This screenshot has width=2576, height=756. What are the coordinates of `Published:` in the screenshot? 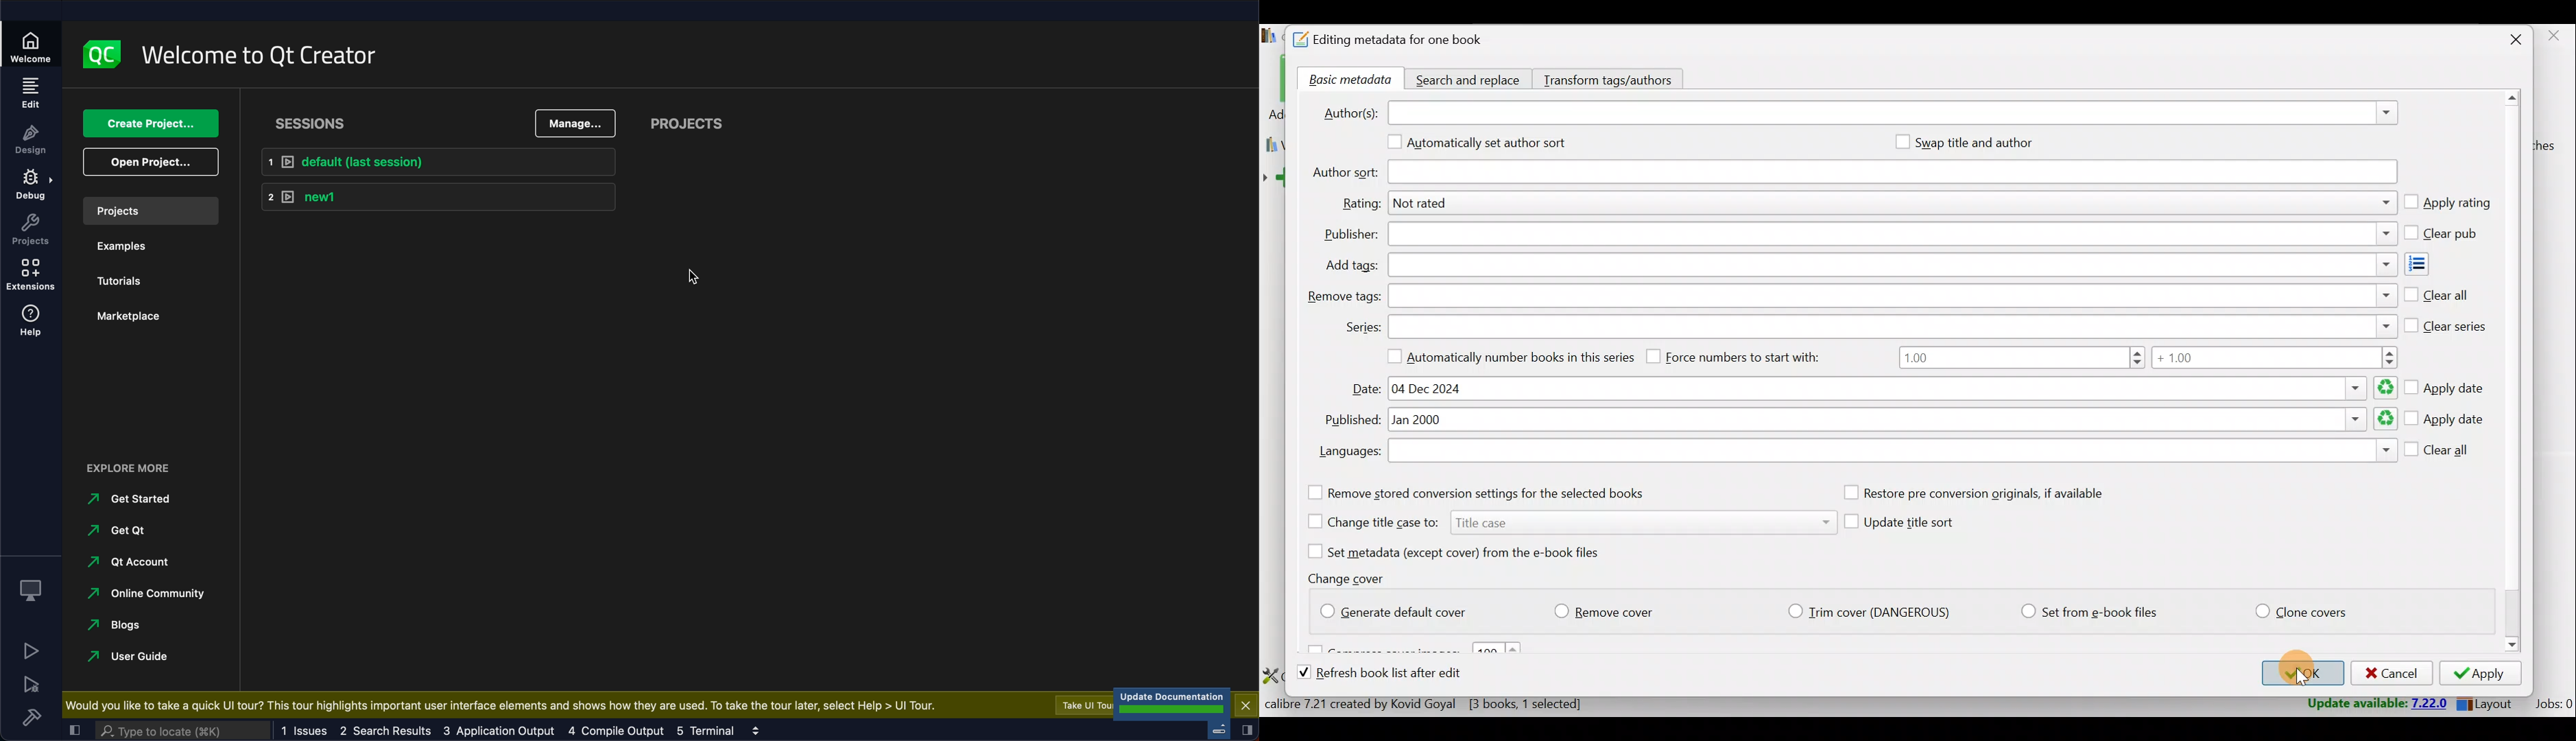 It's located at (1350, 421).